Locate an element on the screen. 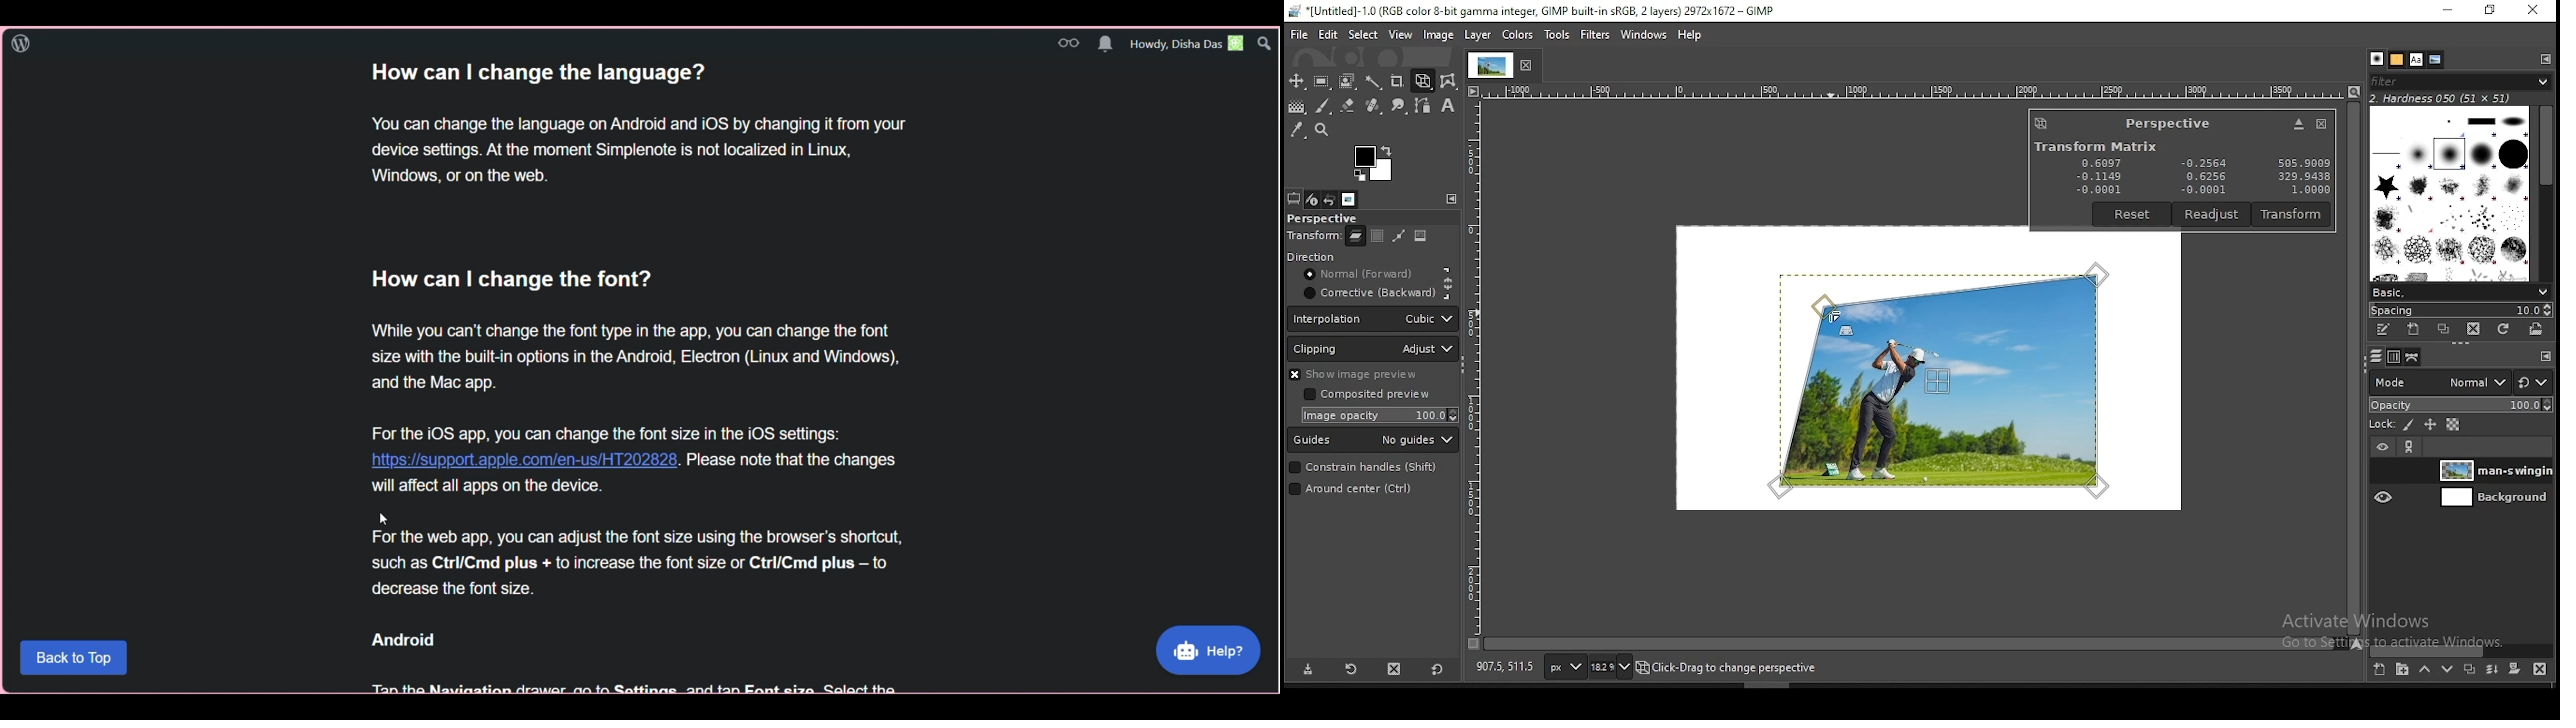 The height and width of the screenshot is (728, 2576). image is located at coordinates (1515, 34).